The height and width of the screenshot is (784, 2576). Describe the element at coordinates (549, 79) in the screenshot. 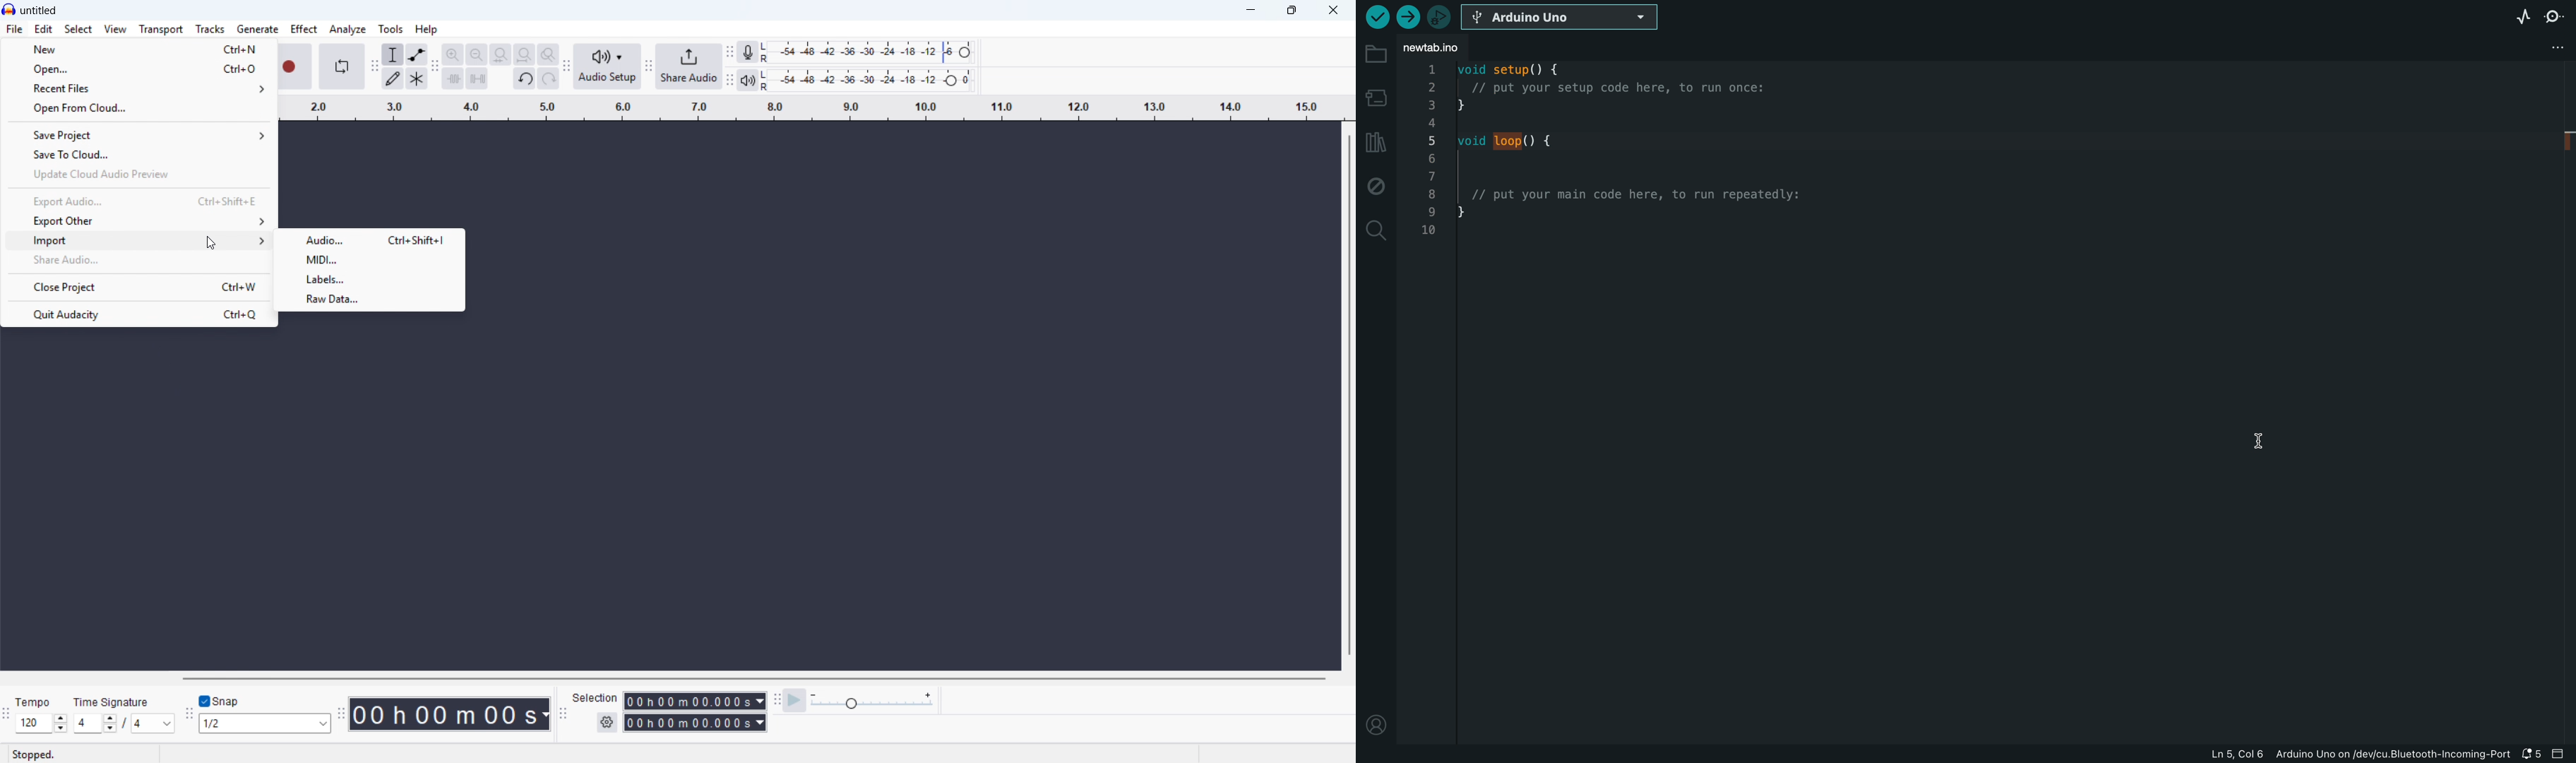

I see `Redo` at that location.